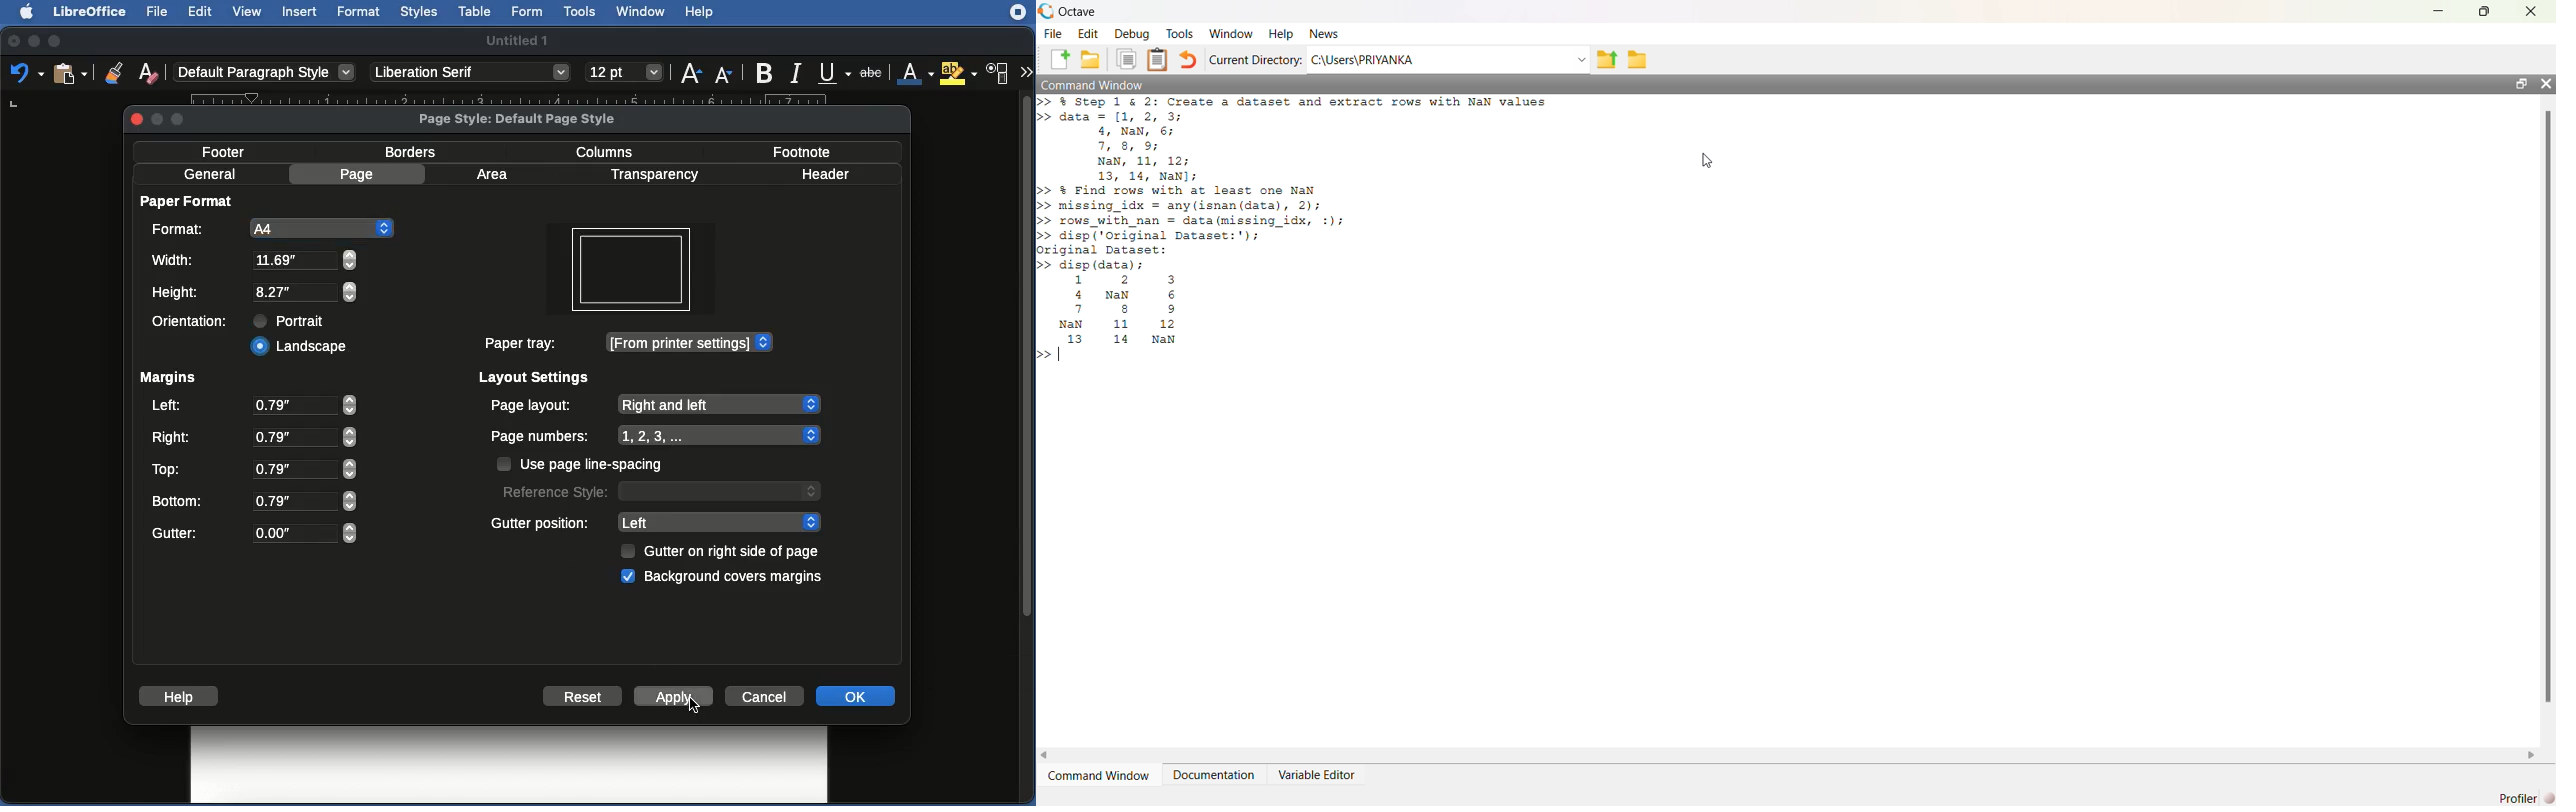 Image resolution: width=2576 pixels, height=812 pixels. I want to click on minimize, so click(2439, 11).